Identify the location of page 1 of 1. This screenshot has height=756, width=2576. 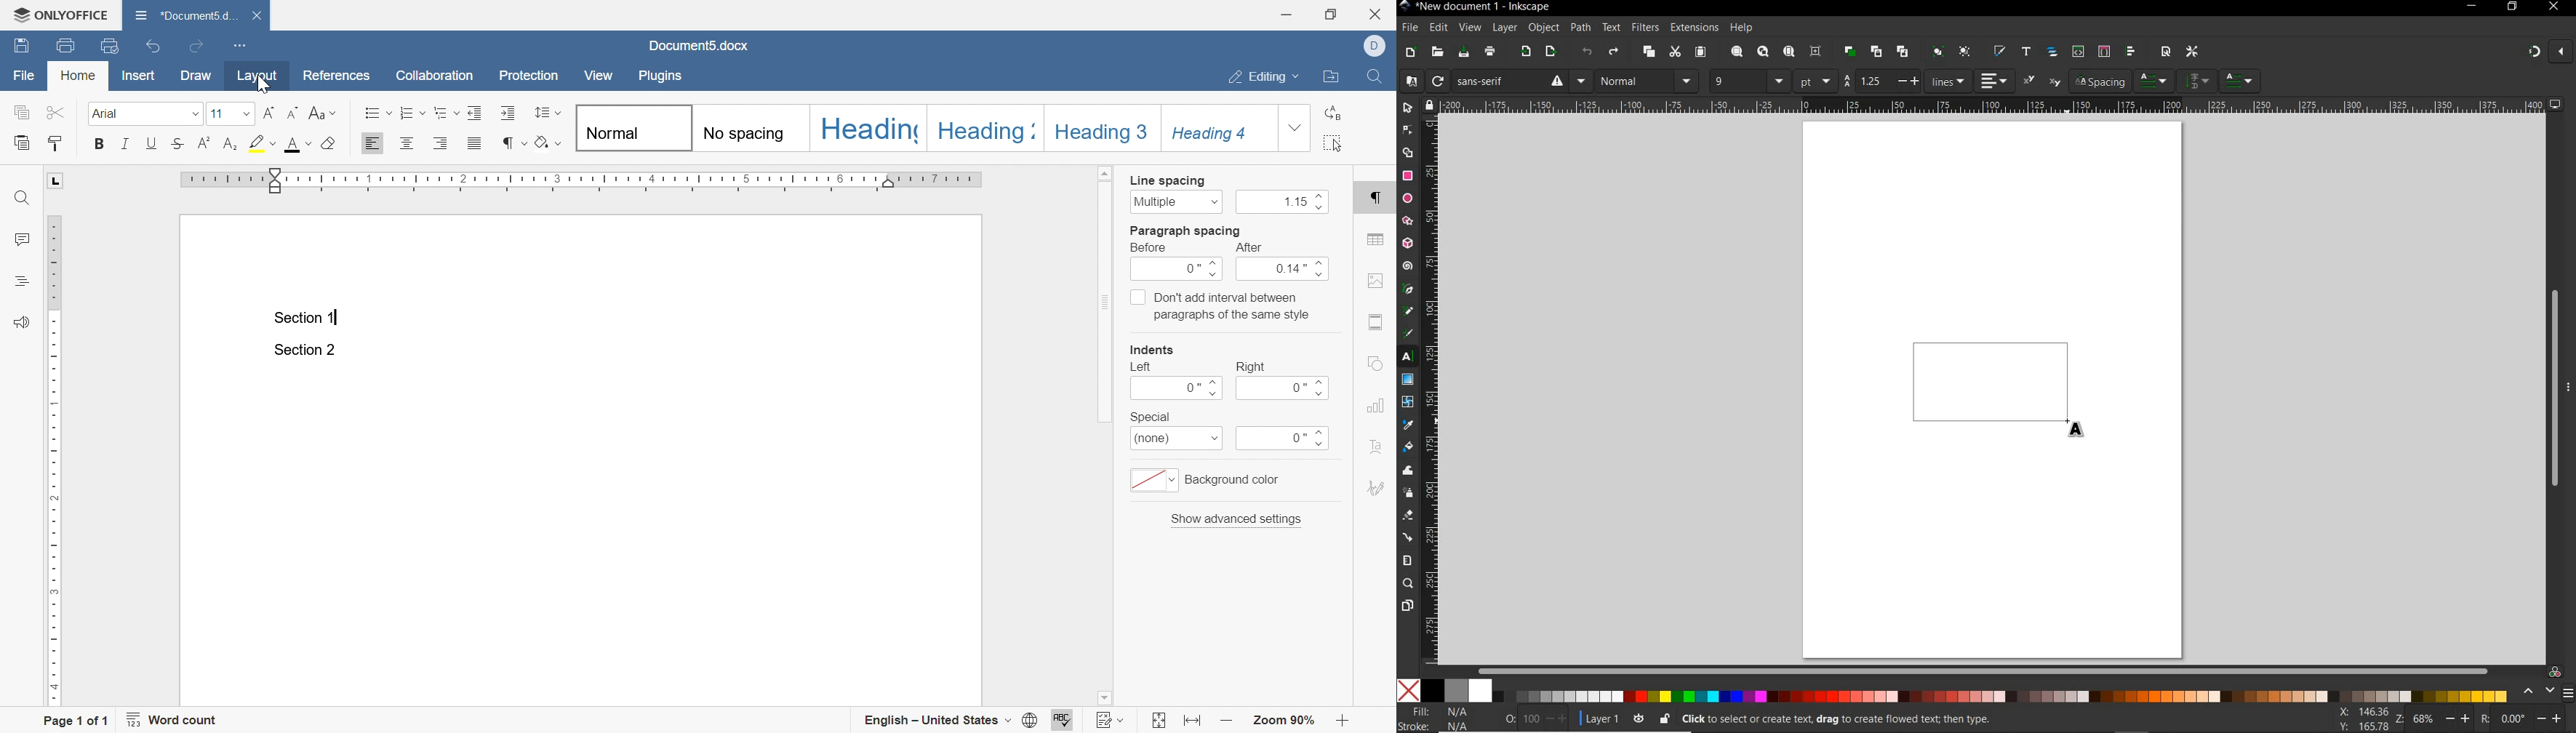
(79, 719).